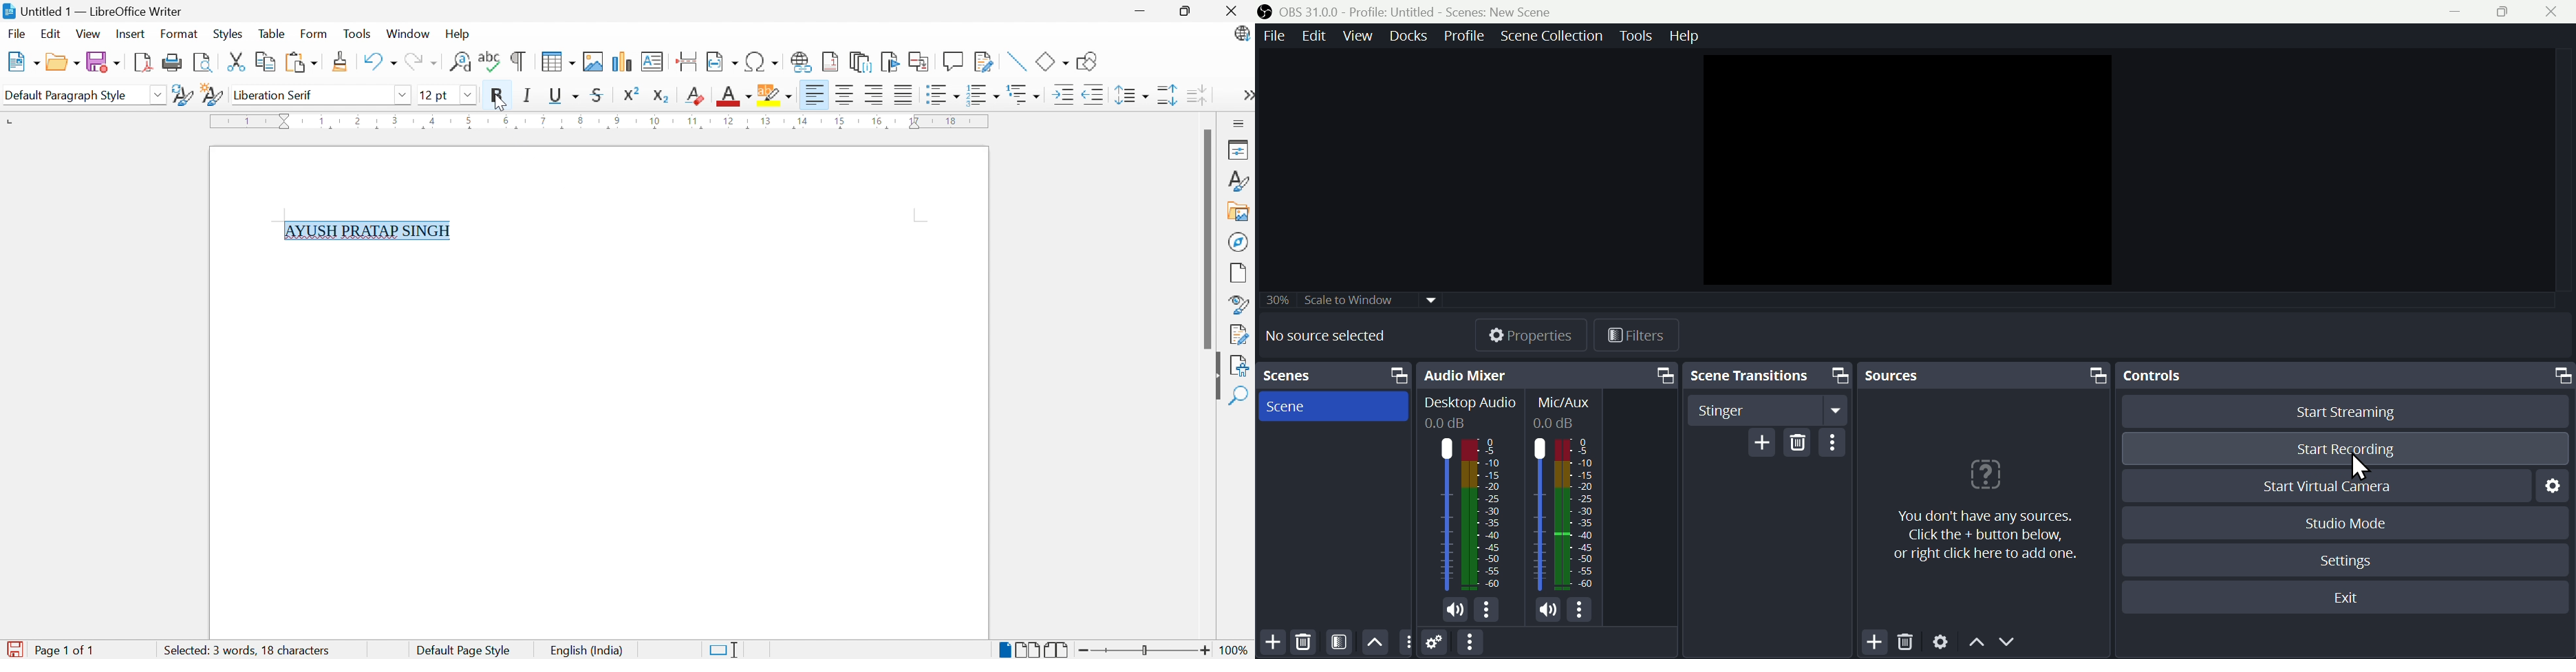 This screenshot has height=672, width=2576. I want to click on video clip, so click(1908, 167).